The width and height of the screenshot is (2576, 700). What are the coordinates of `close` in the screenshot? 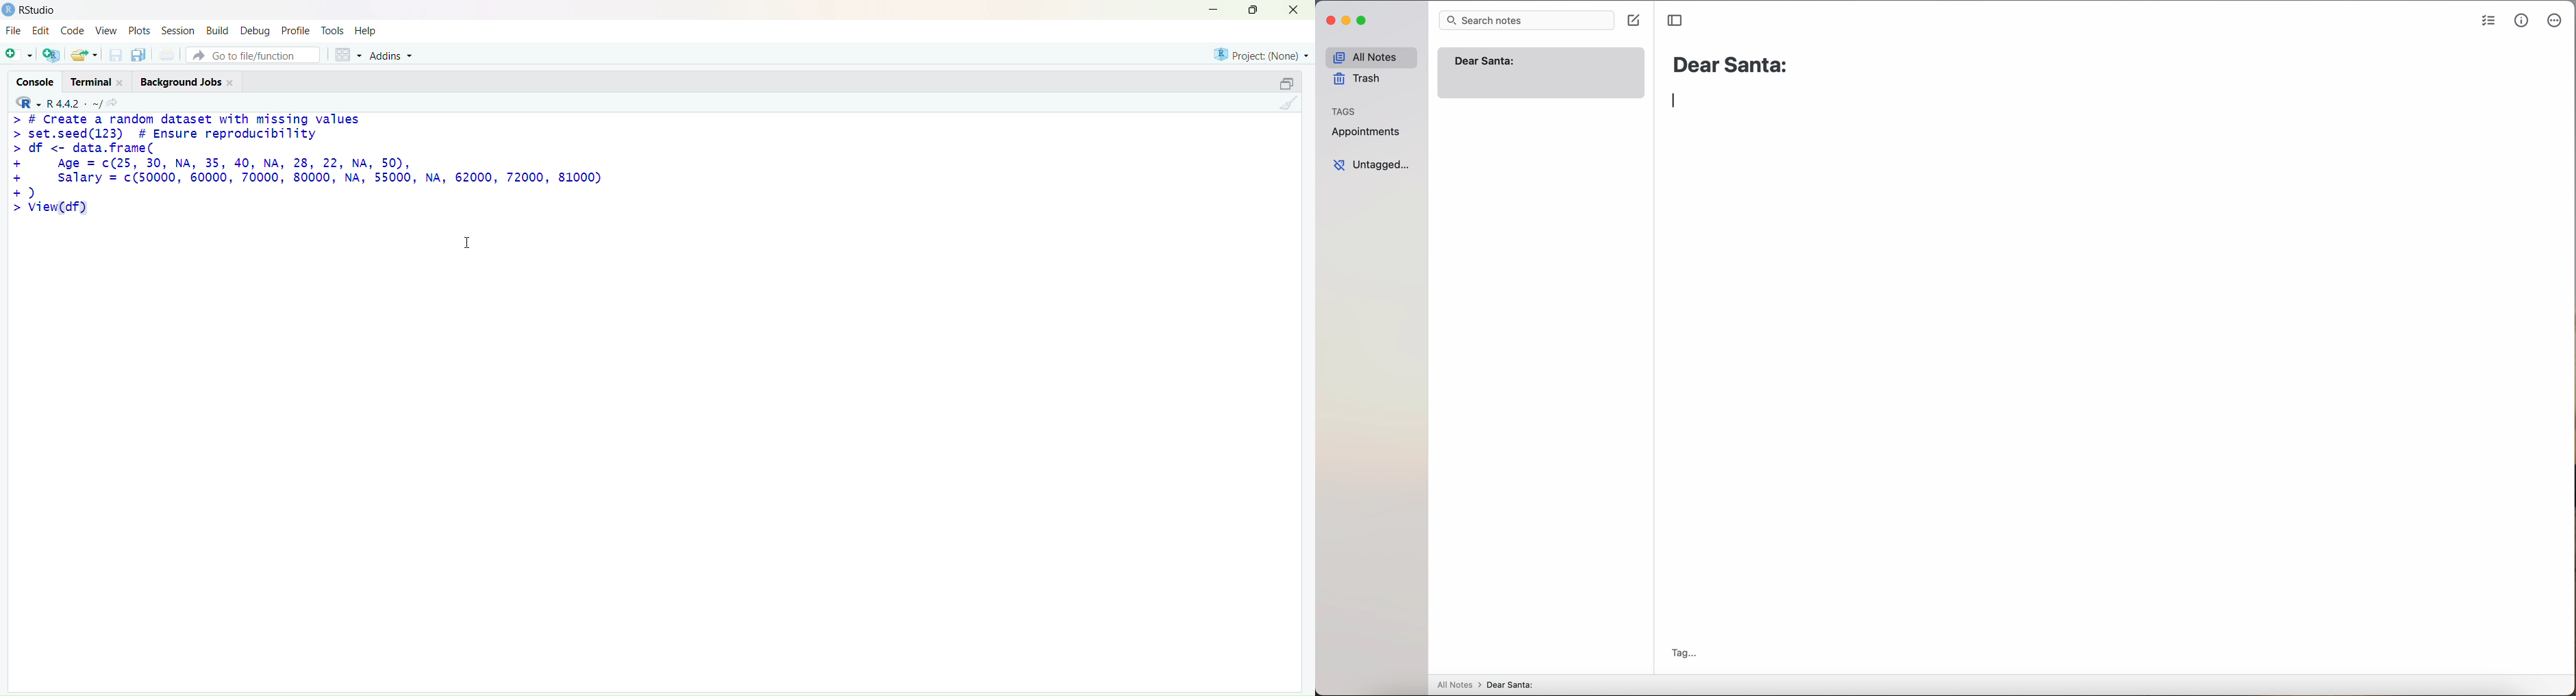 It's located at (1292, 11).